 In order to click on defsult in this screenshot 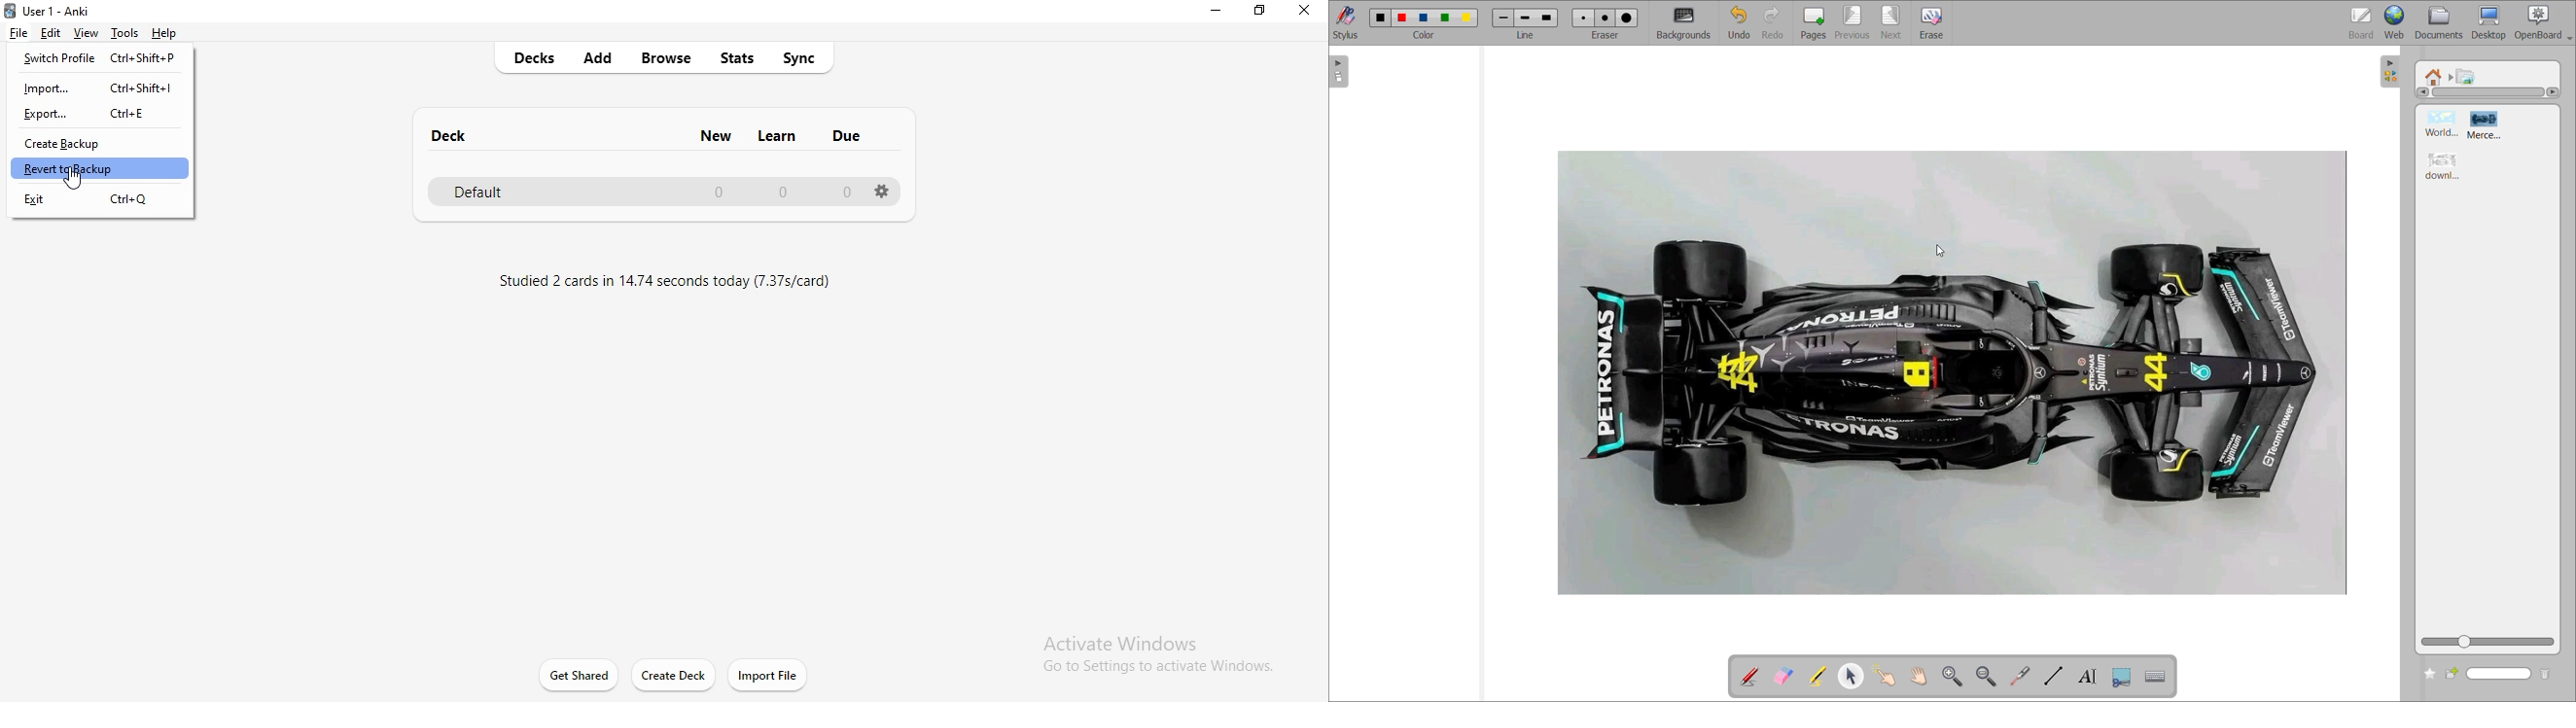, I will do `click(653, 191)`.